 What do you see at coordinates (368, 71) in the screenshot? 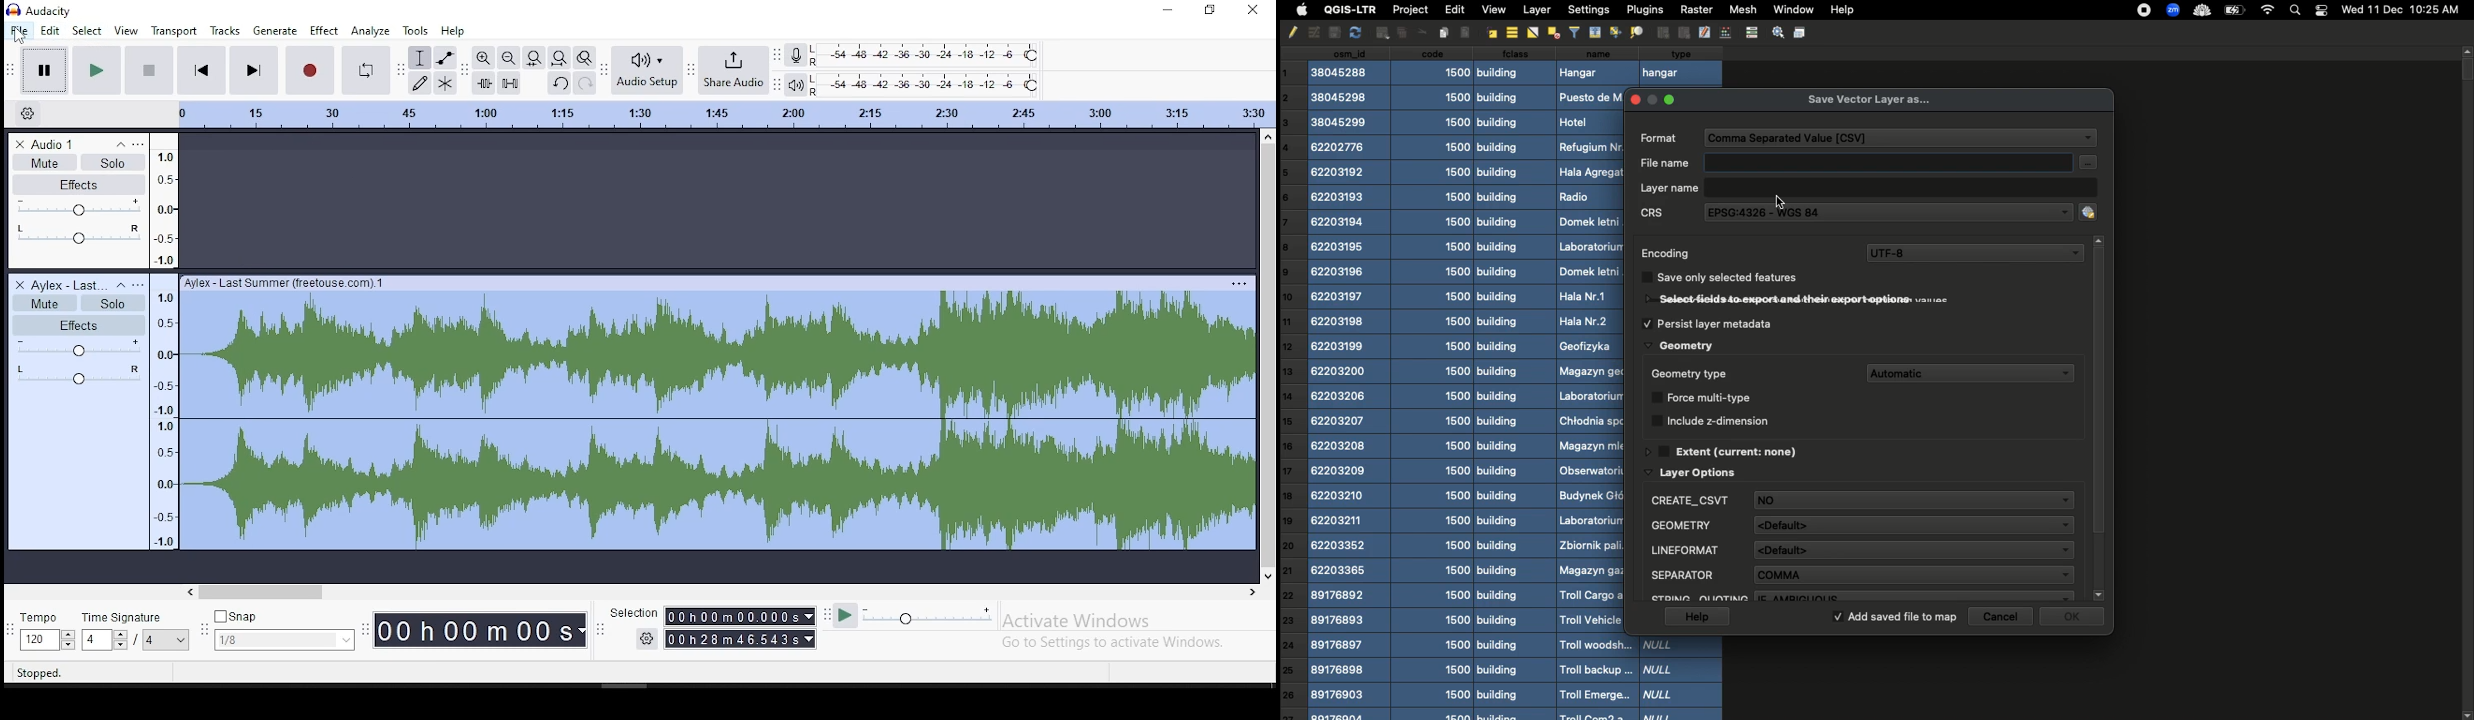
I see `enable looping` at bounding box center [368, 71].